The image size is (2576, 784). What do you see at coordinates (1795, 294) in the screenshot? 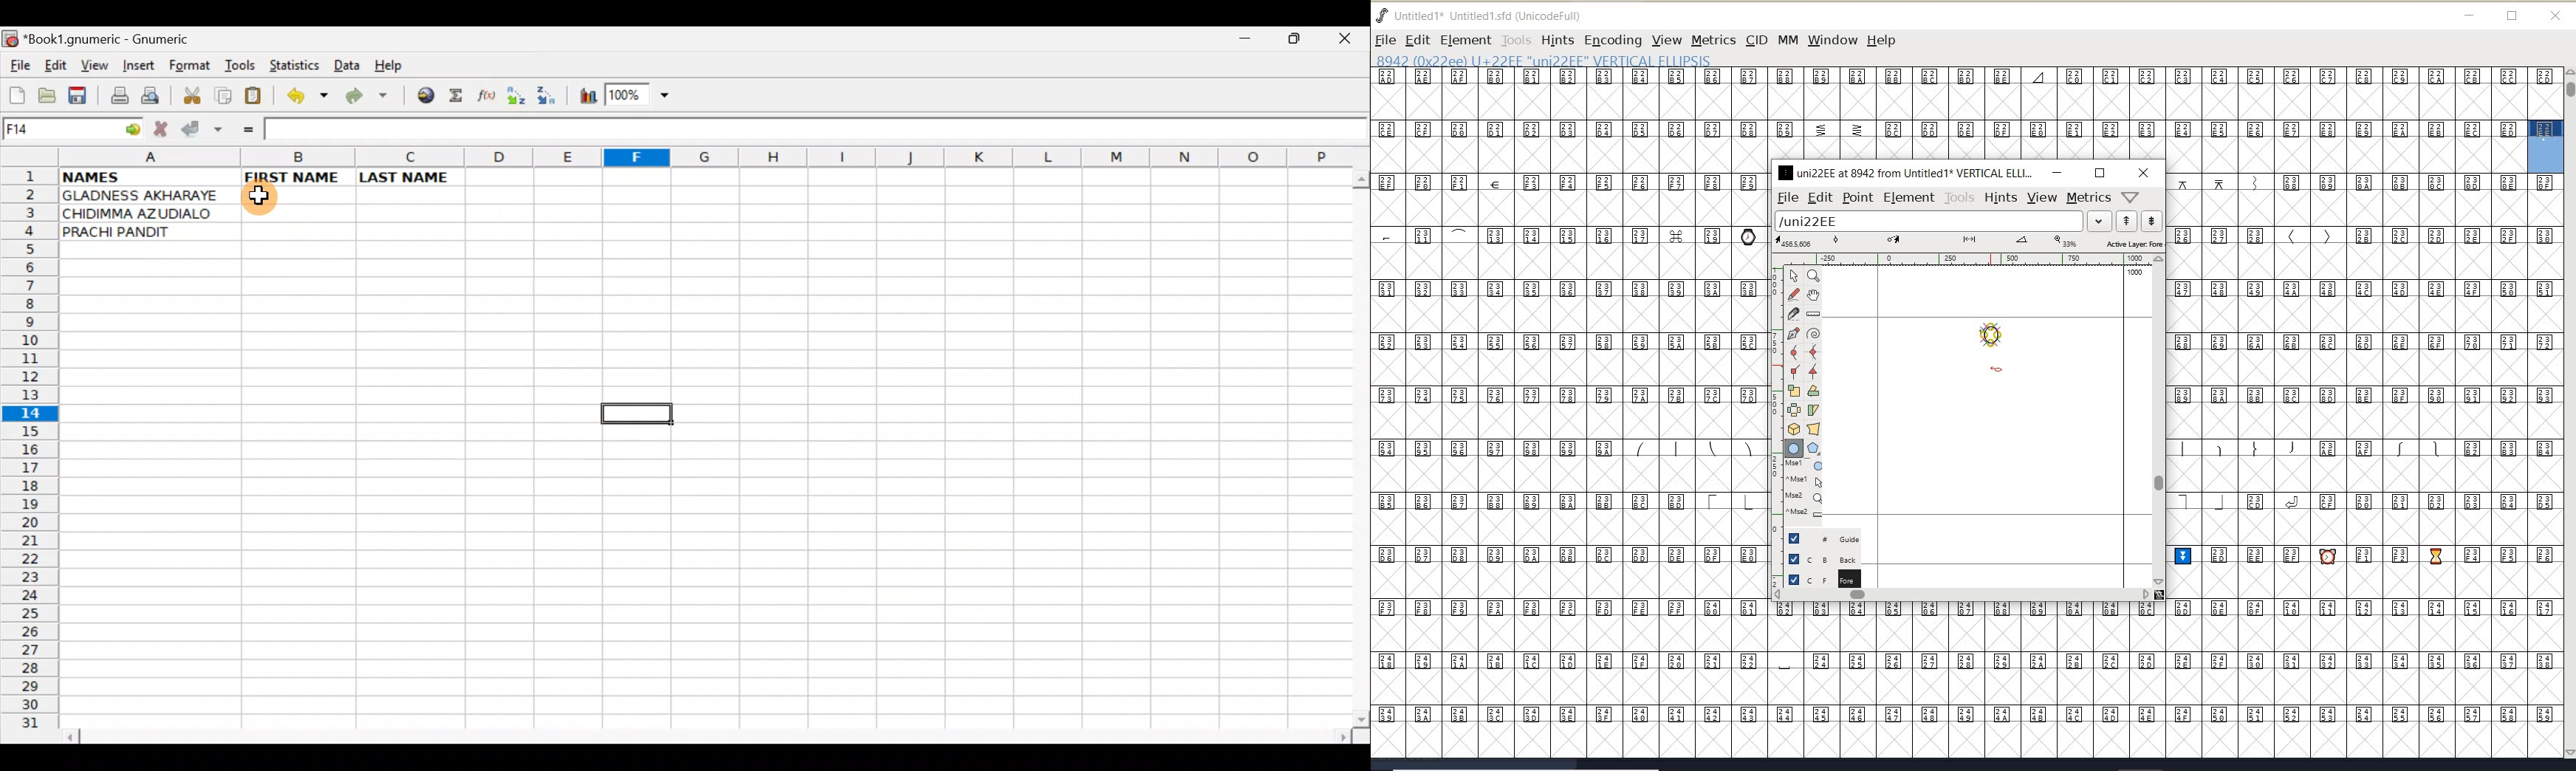
I see `draw a freehand curve` at bounding box center [1795, 294].